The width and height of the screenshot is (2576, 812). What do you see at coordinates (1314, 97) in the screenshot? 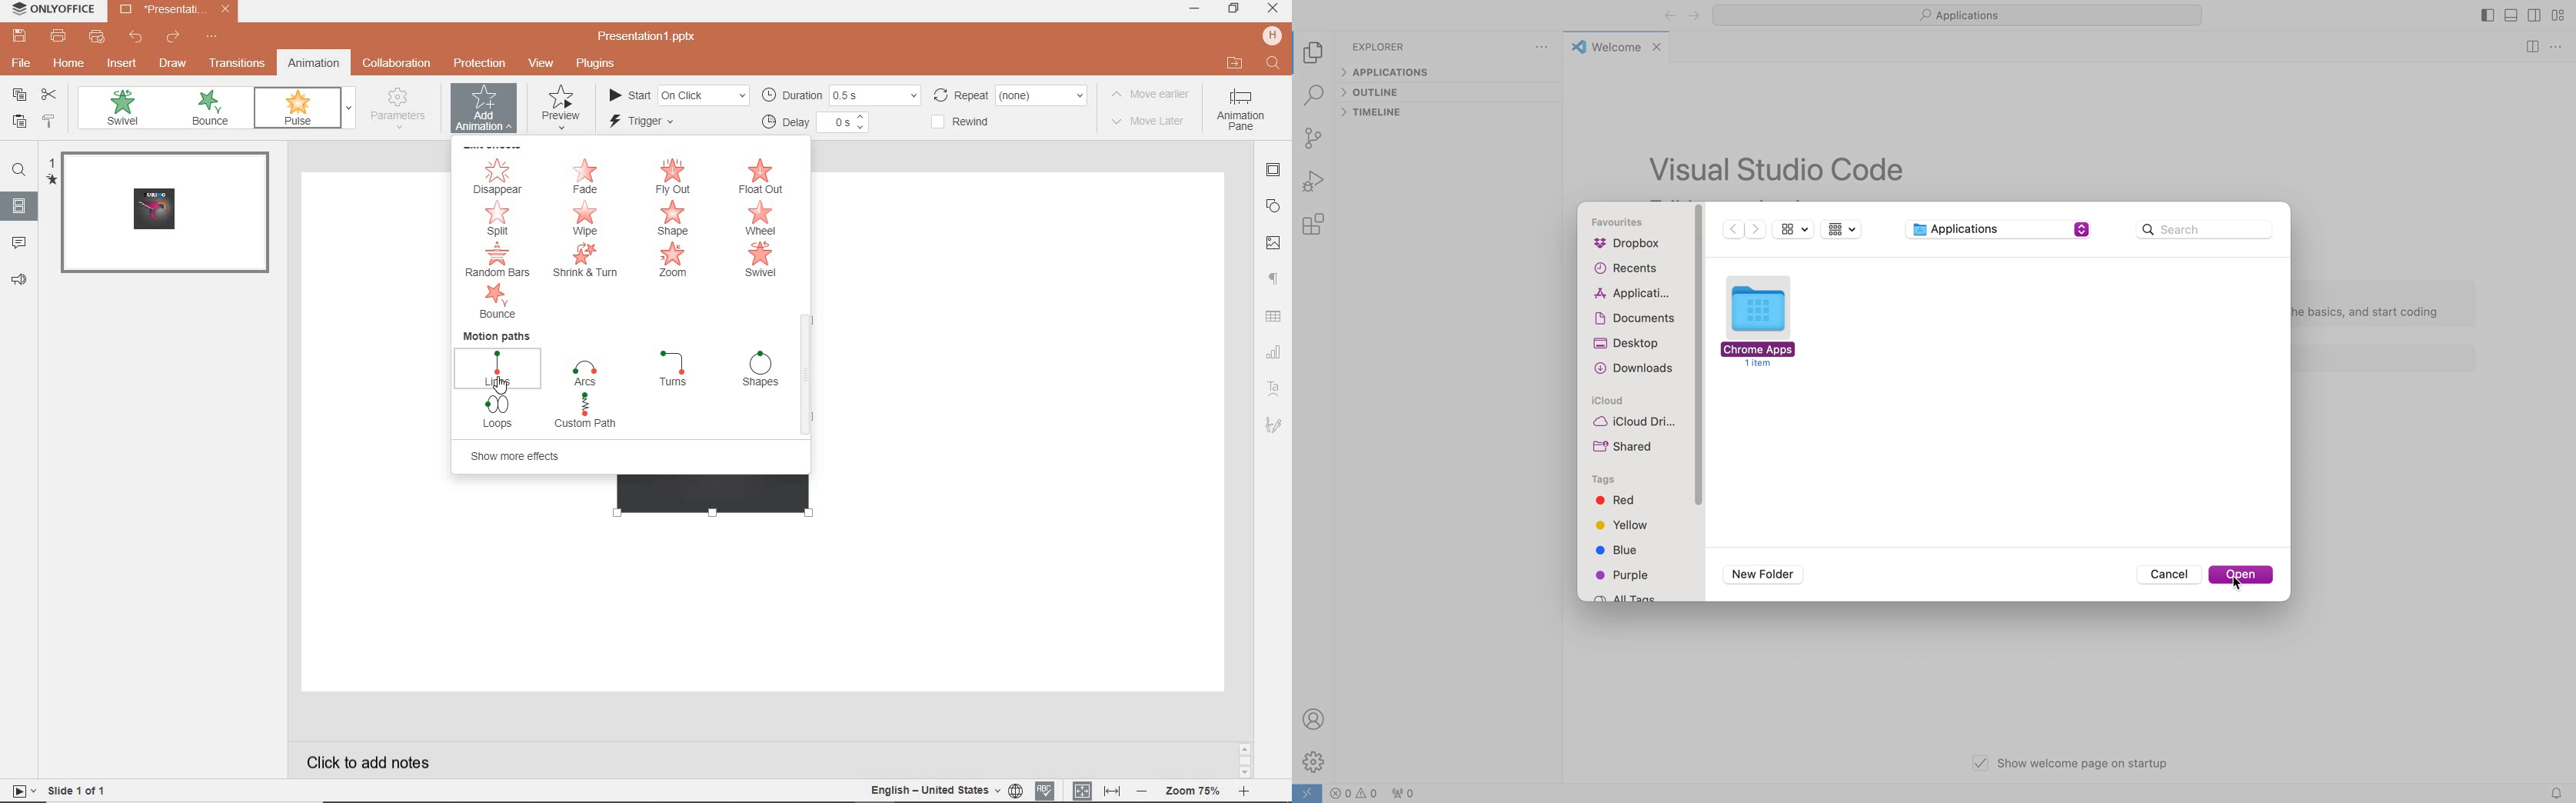
I see `search` at bounding box center [1314, 97].